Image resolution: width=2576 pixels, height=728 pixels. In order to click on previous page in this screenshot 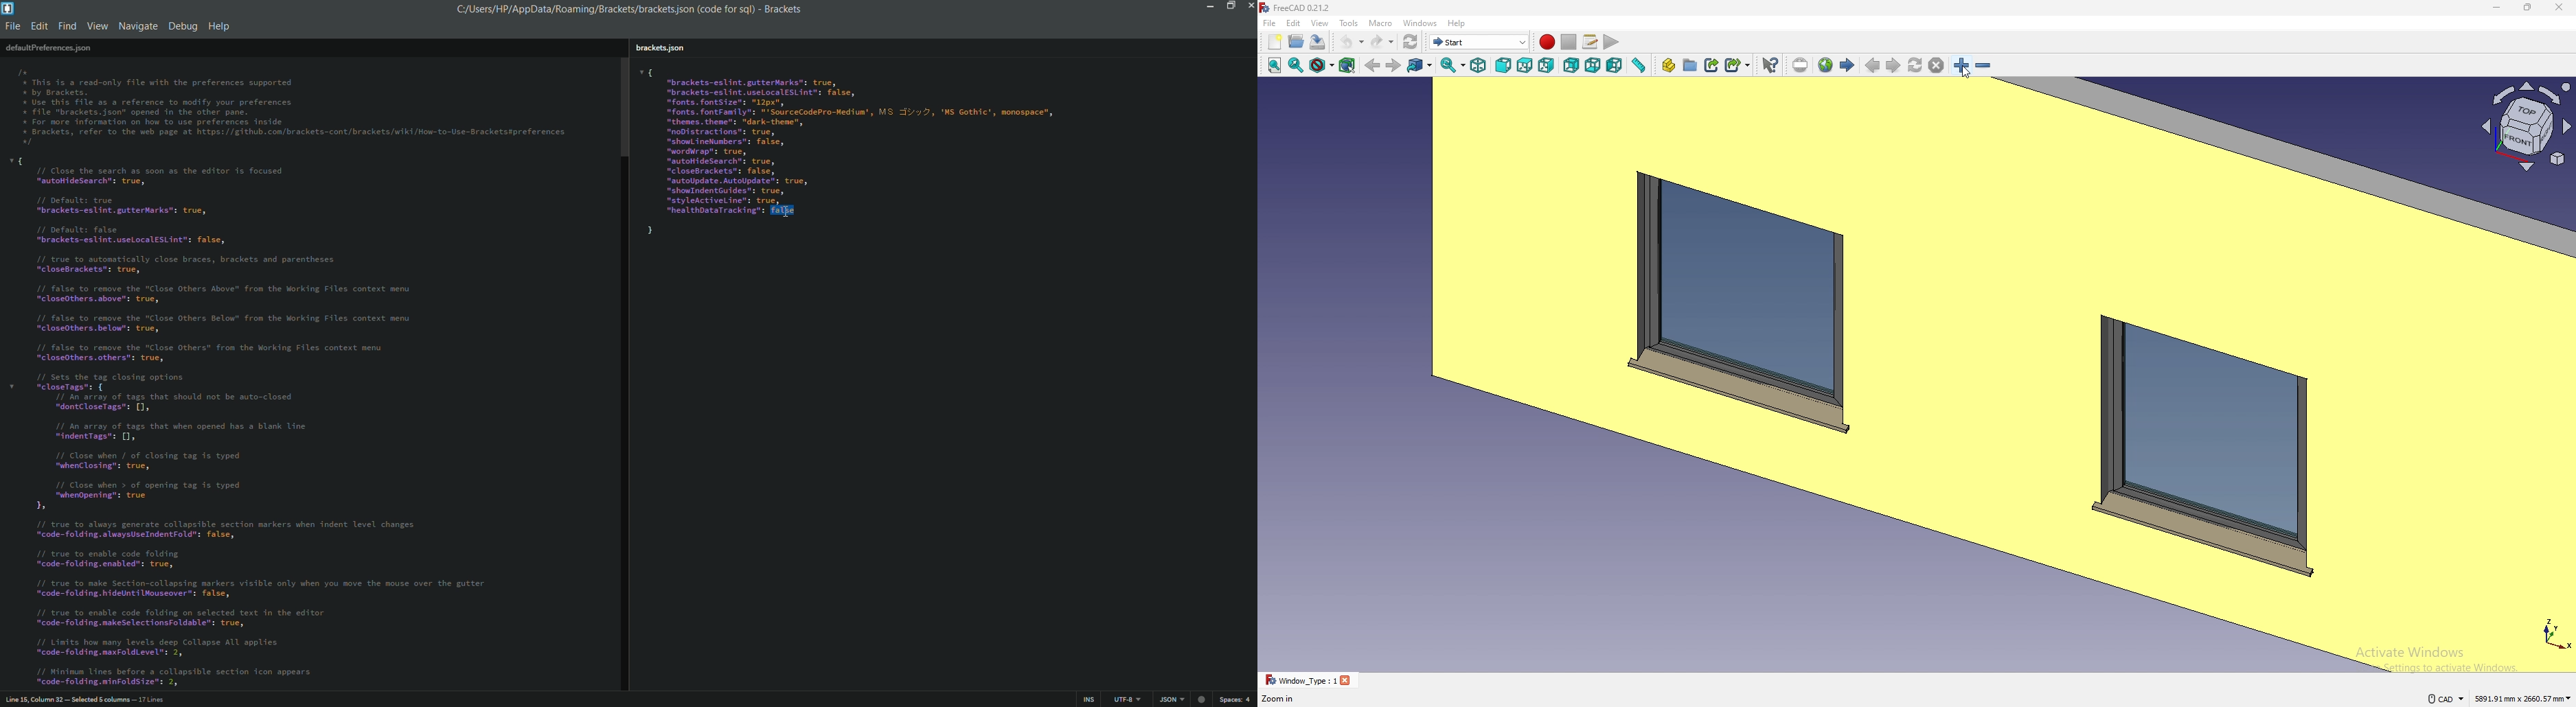, I will do `click(1873, 66)`.